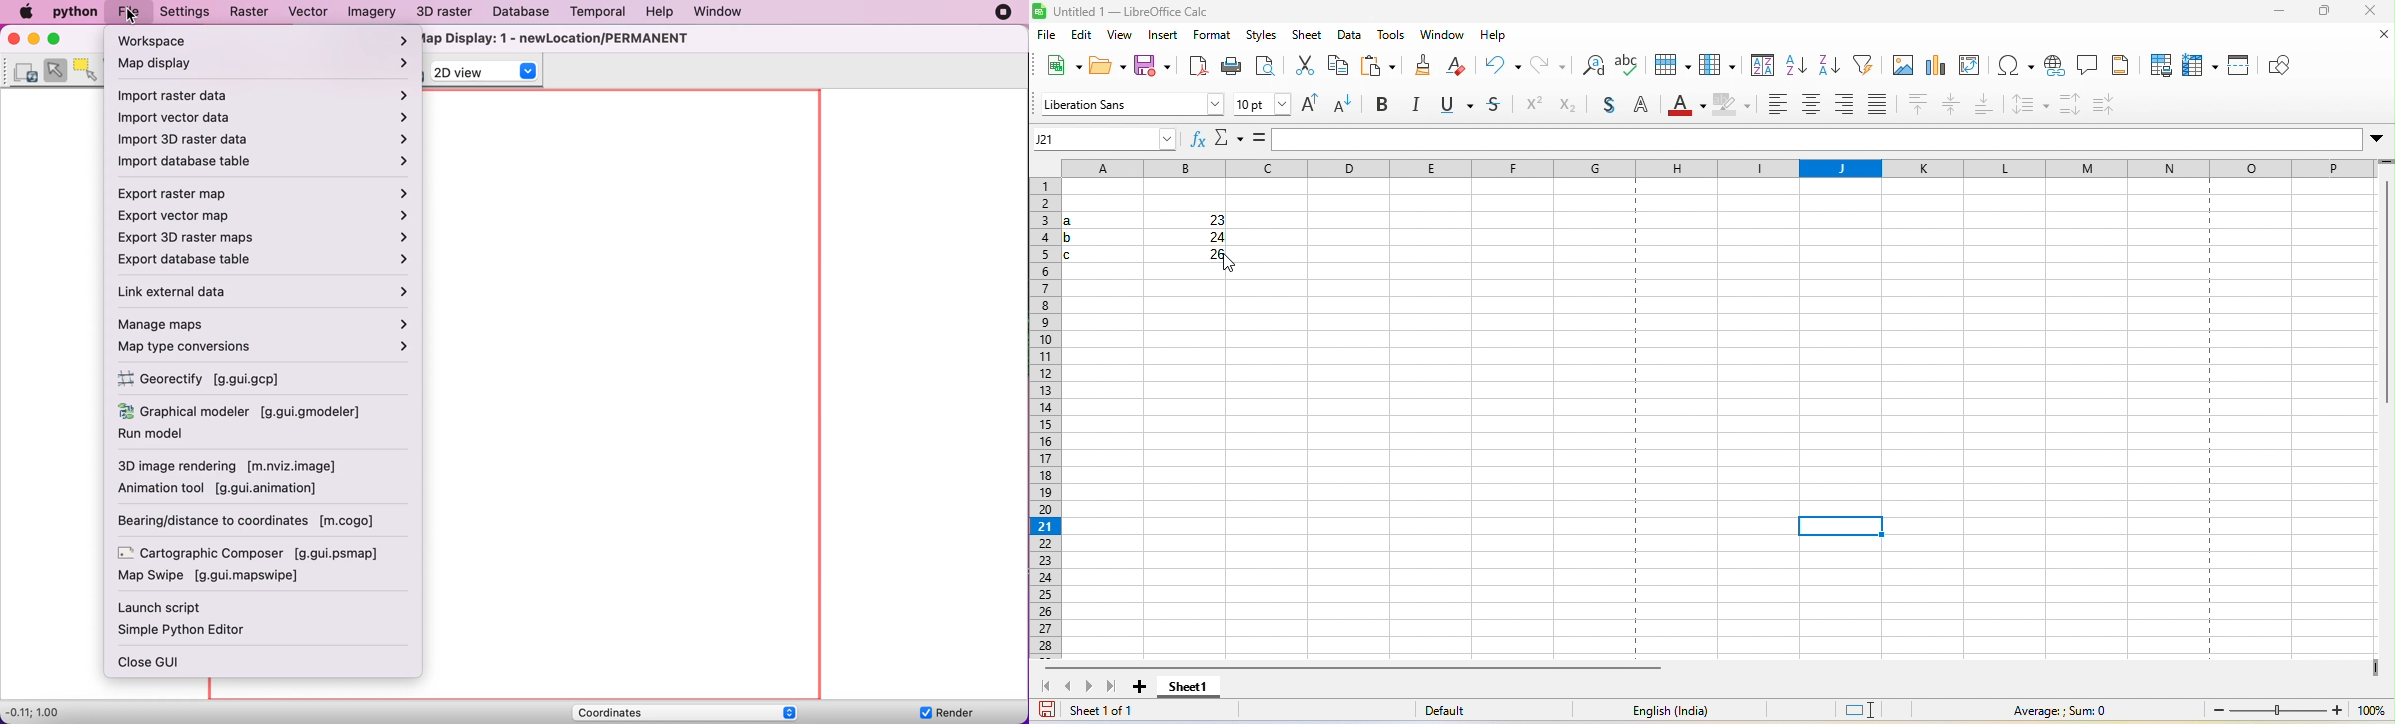 The width and height of the screenshot is (2408, 728). Describe the element at coordinates (1265, 68) in the screenshot. I see `print preview` at that location.